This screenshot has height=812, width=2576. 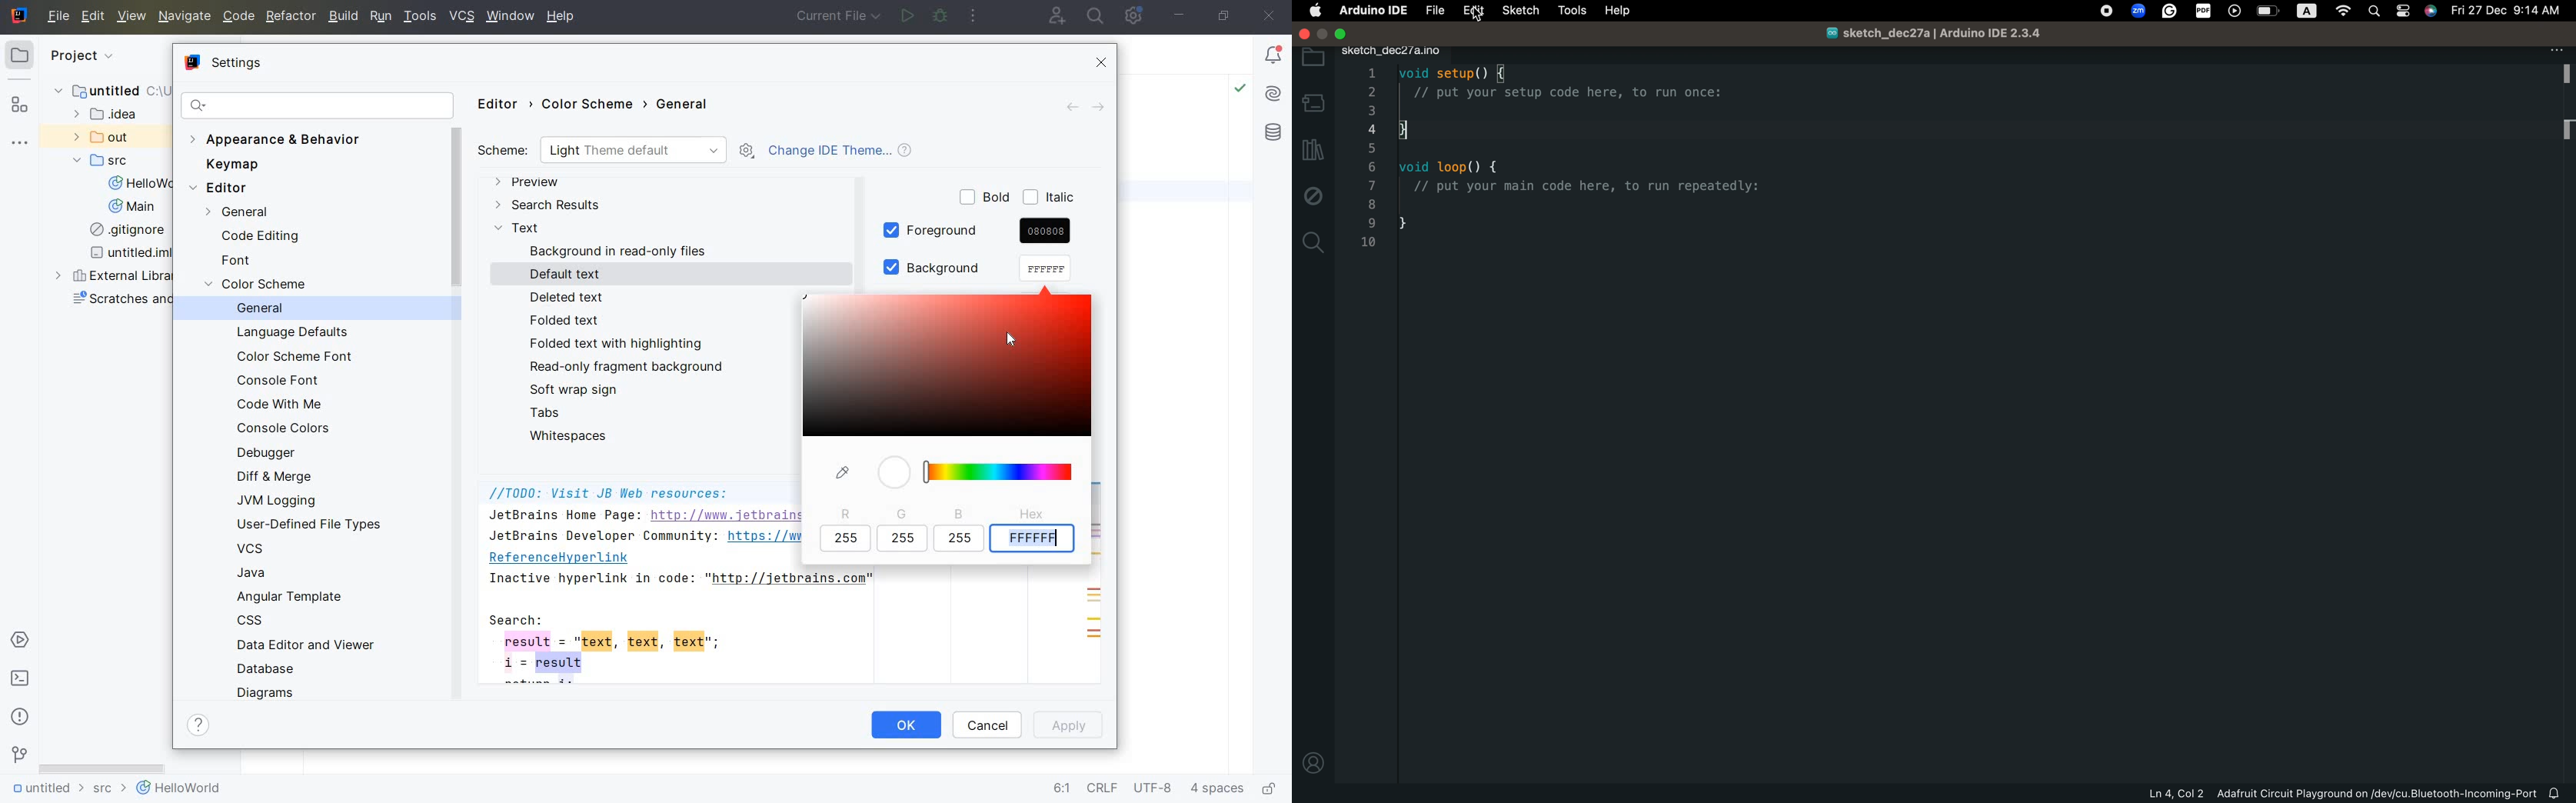 What do you see at coordinates (1048, 269) in the screenshot?
I see `cursor` at bounding box center [1048, 269].